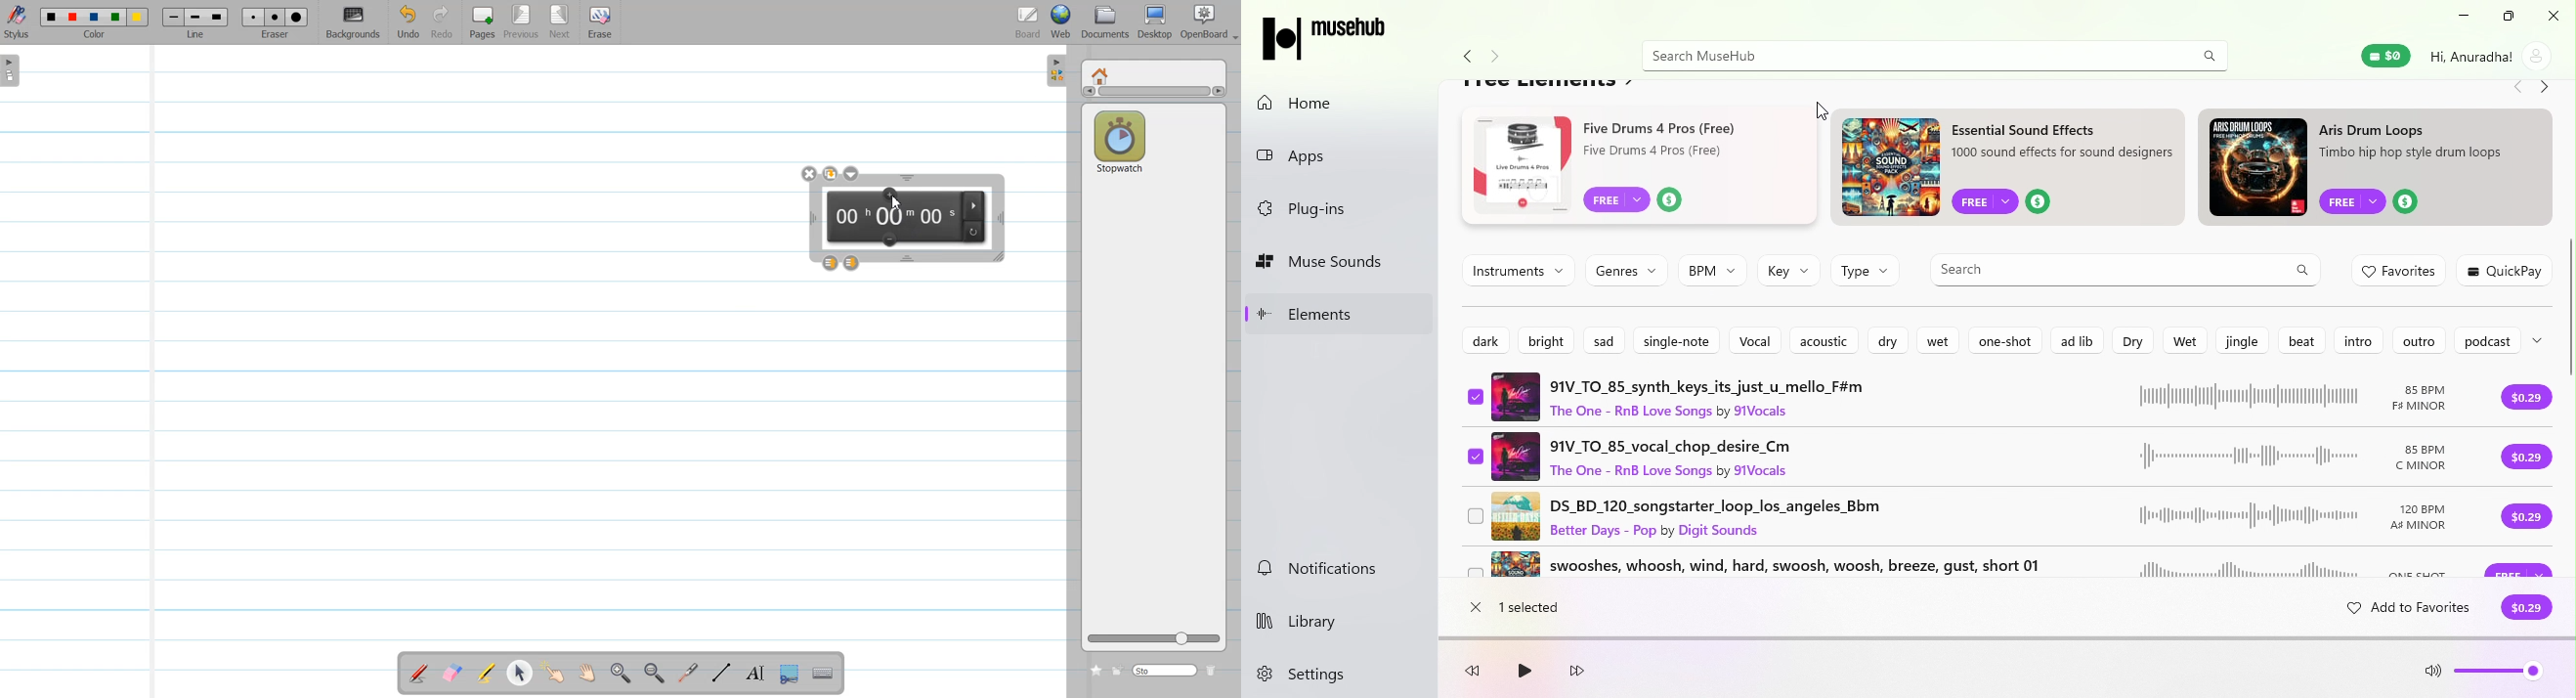  Describe the element at coordinates (1202, 22) in the screenshot. I see `OpenBoard` at that location.